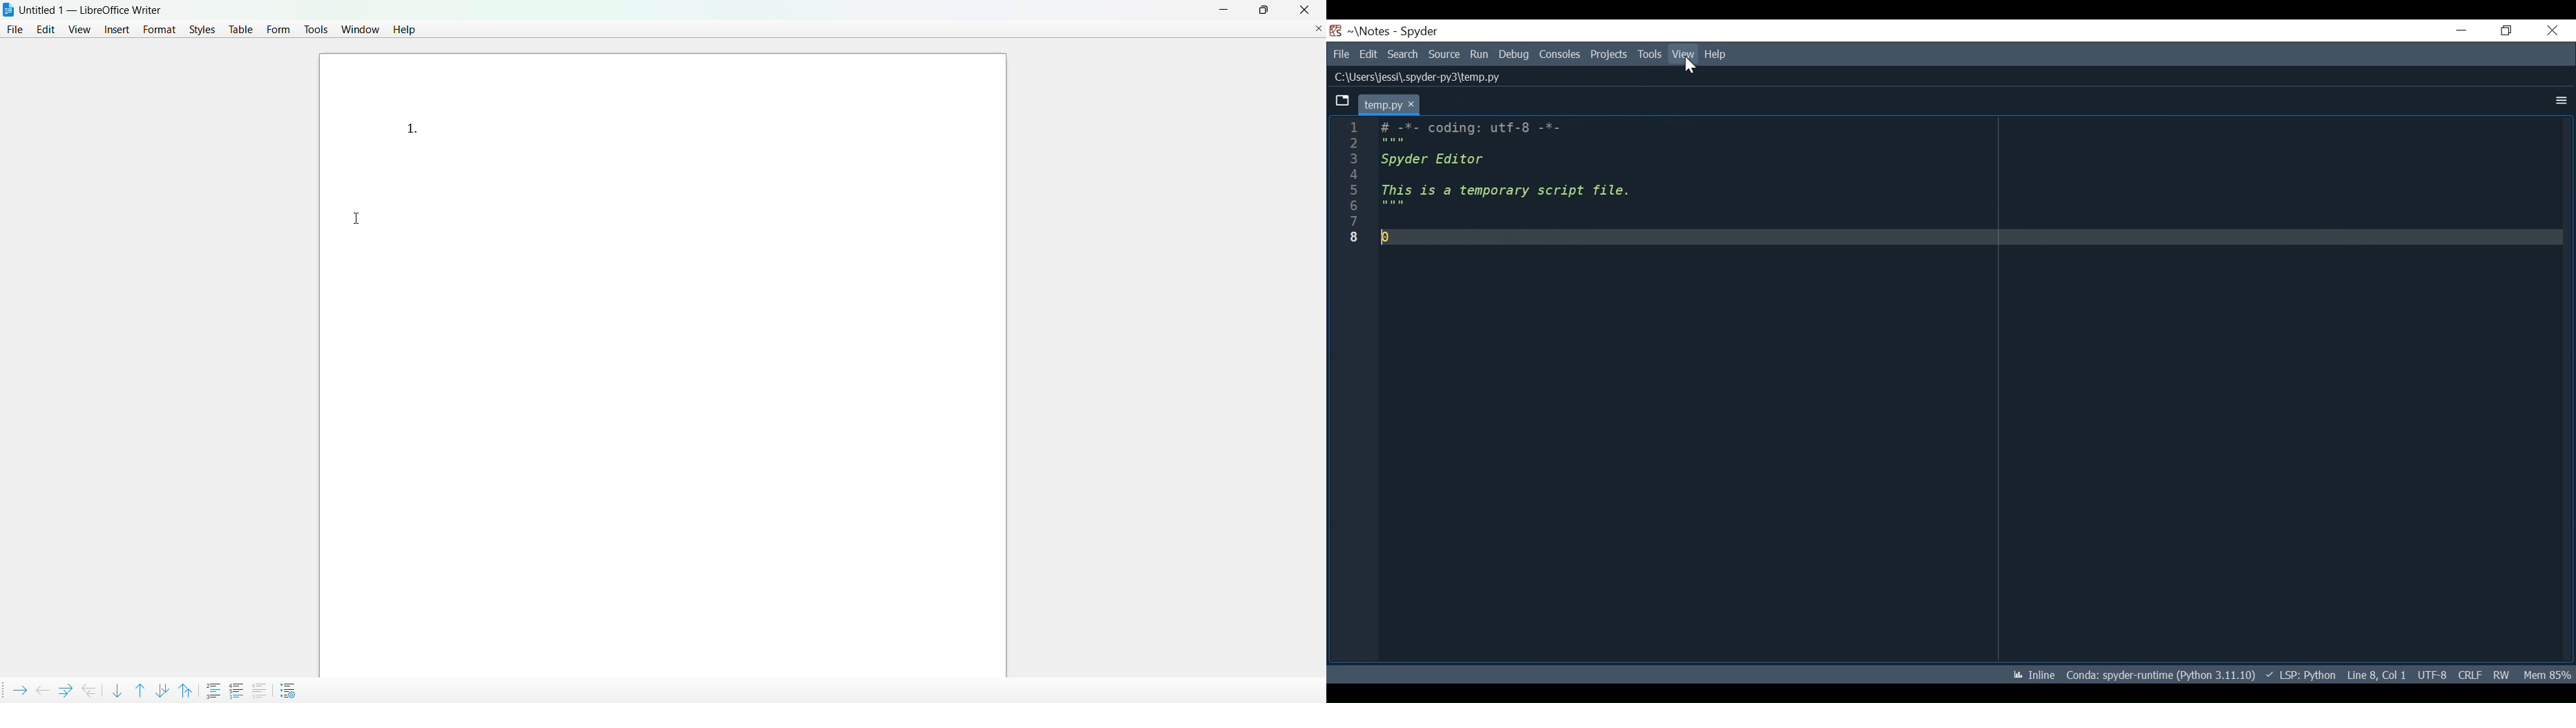  What do you see at coordinates (2552, 31) in the screenshot?
I see `Close` at bounding box center [2552, 31].